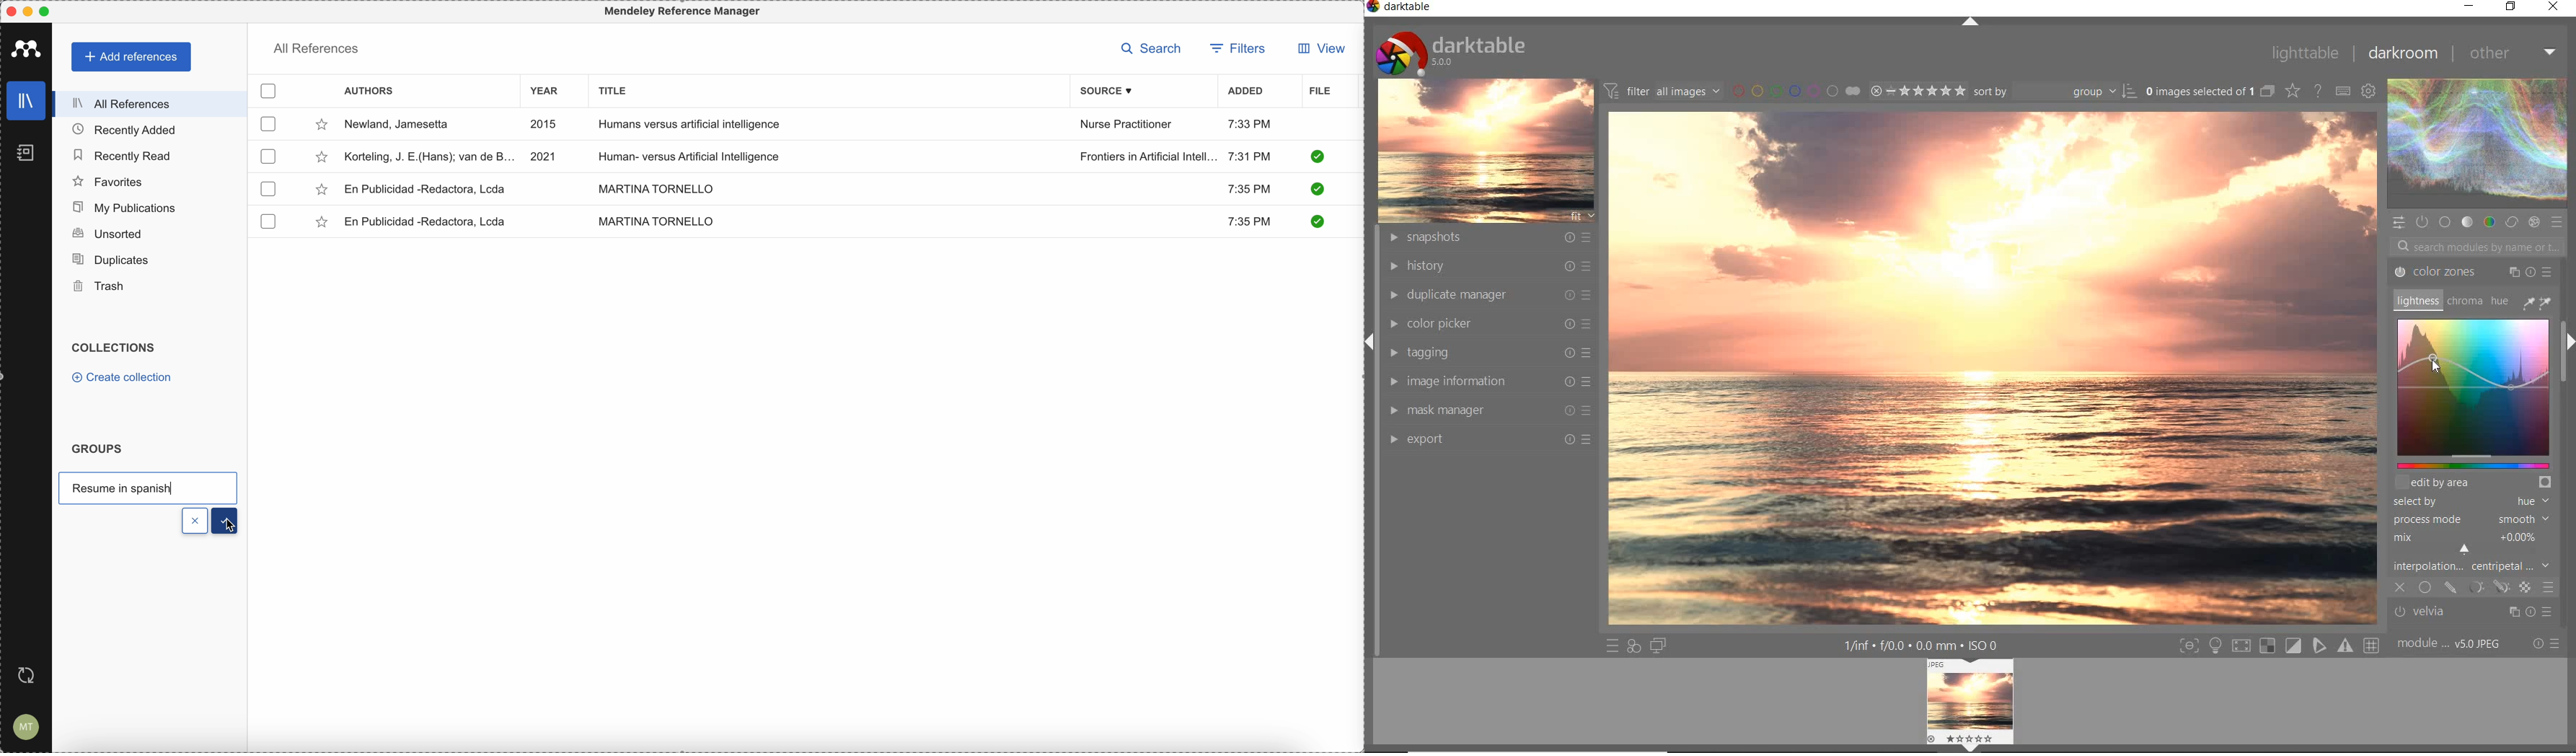 This screenshot has width=2576, height=756. Describe the element at coordinates (2400, 221) in the screenshot. I see `QUICK ACCESS PANEL` at that location.